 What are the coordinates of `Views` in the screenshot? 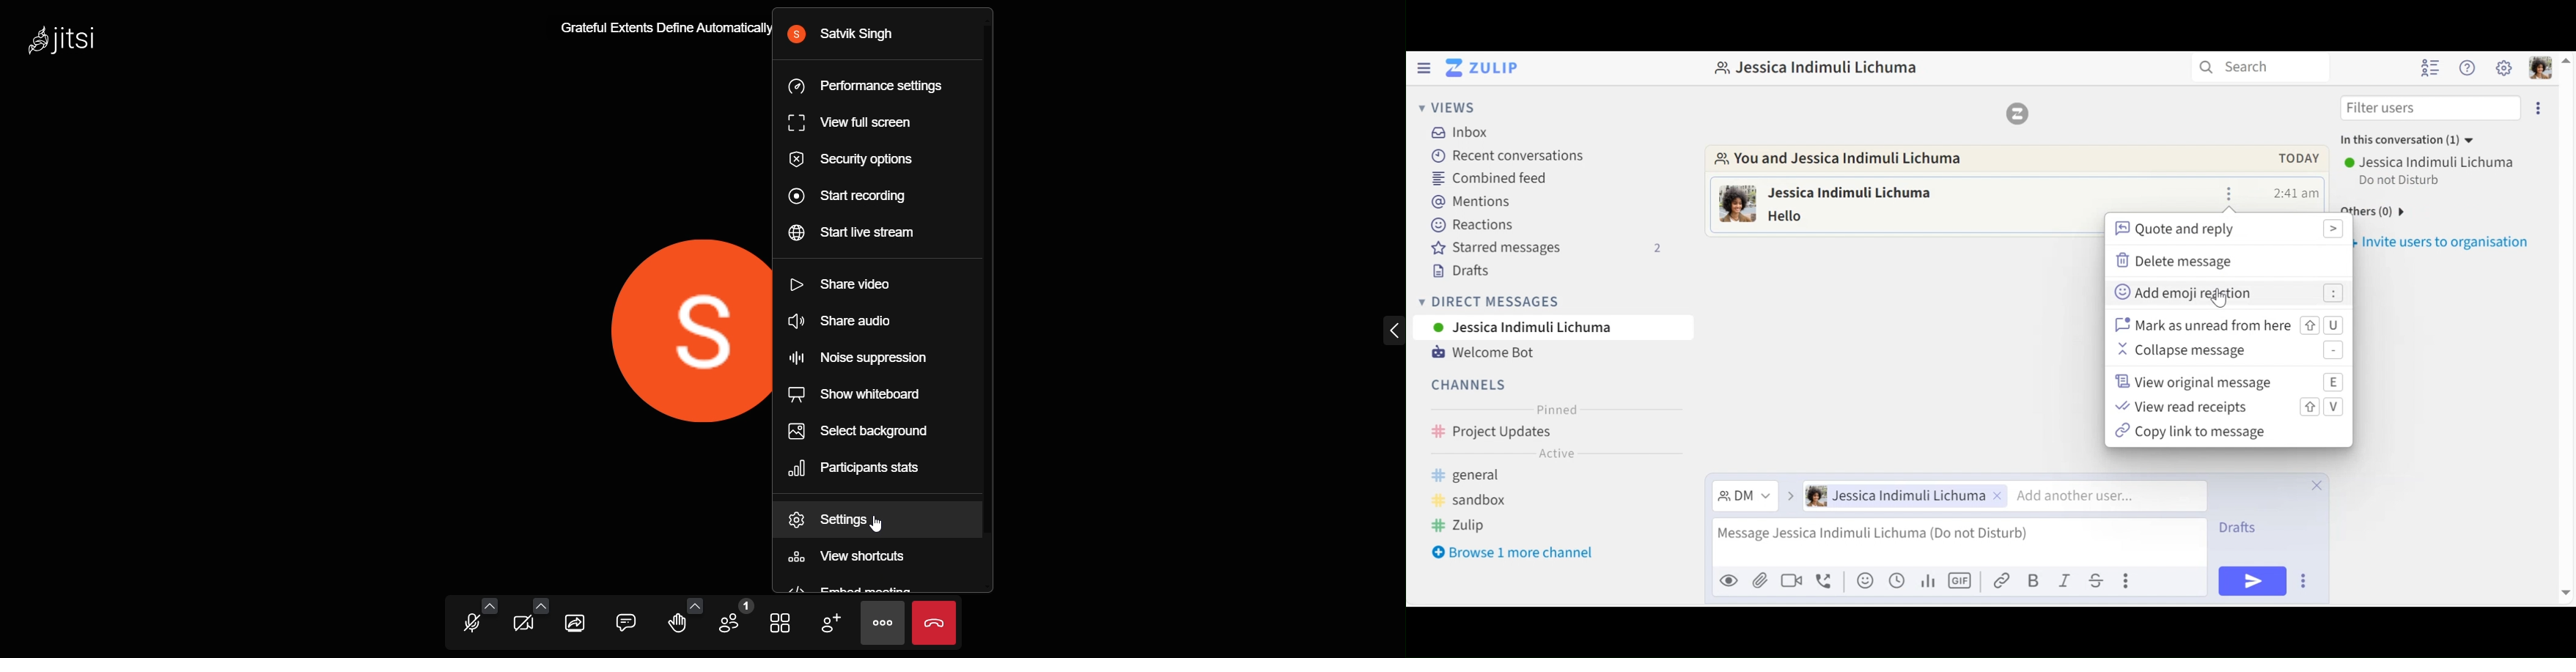 It's located at (1444, 106).